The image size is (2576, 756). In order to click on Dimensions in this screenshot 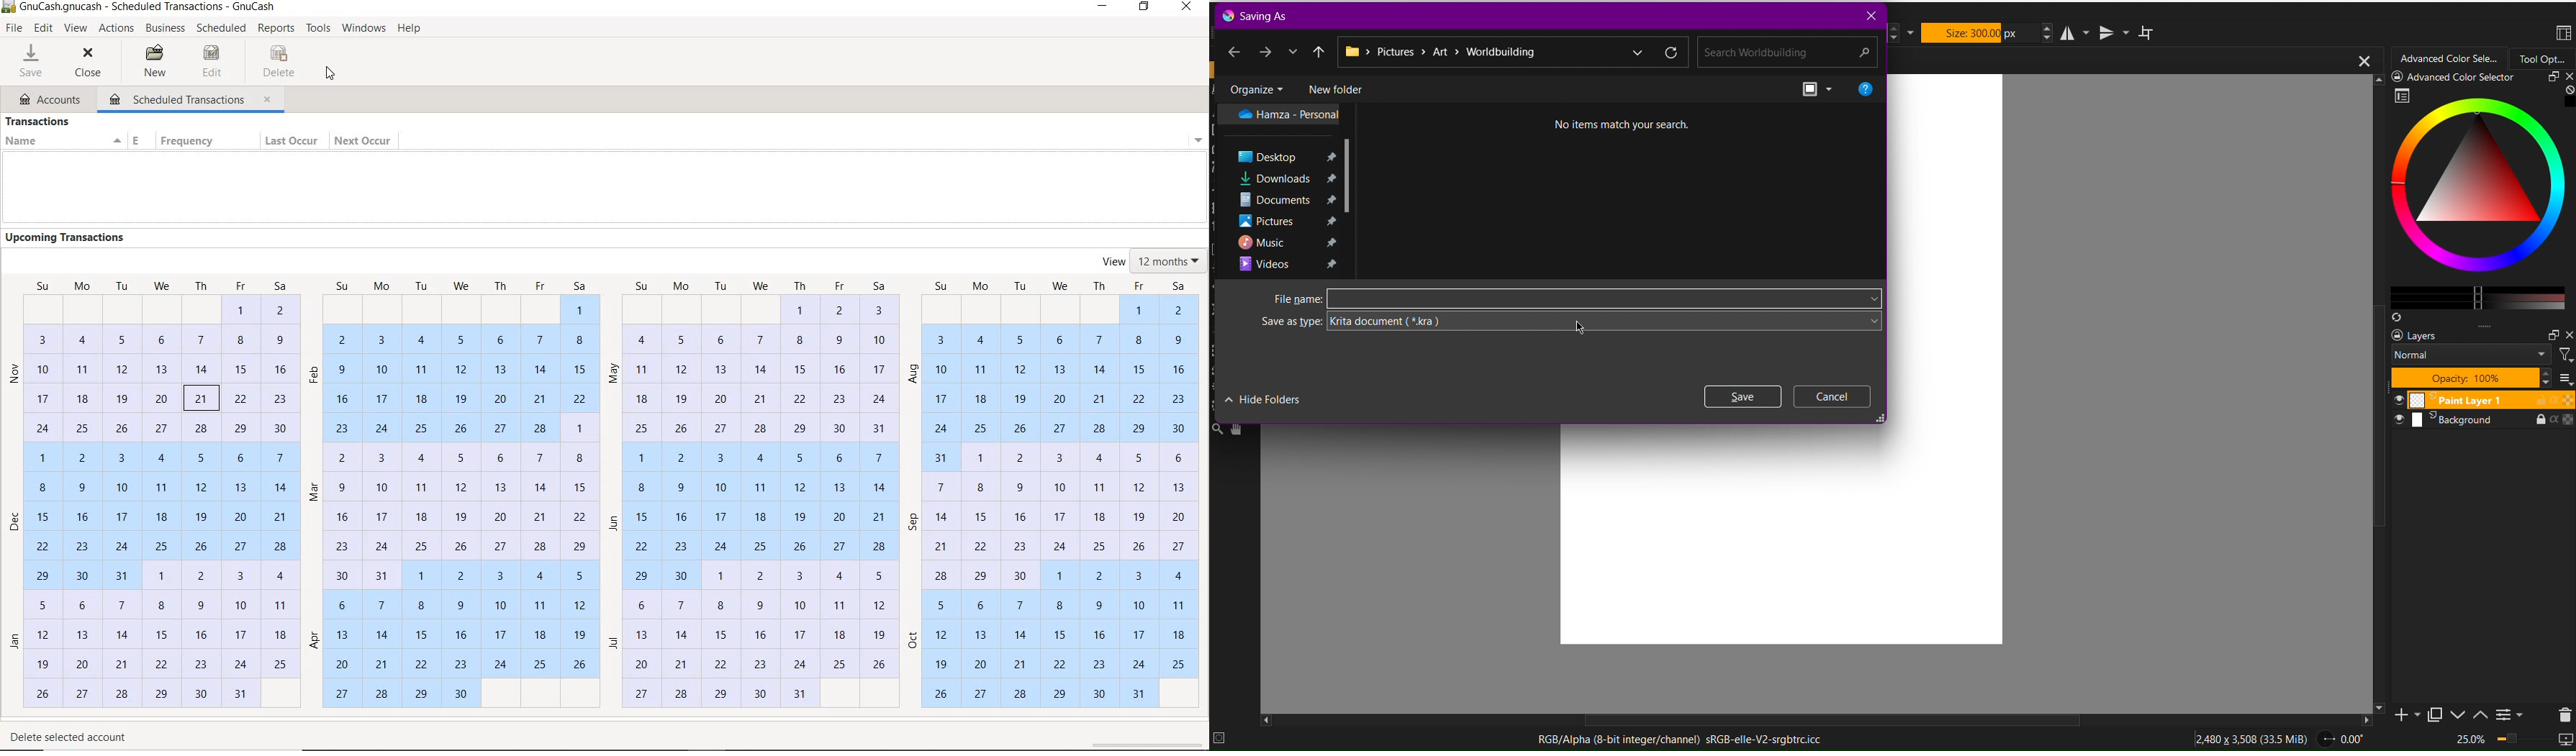, I will do `click(2254, 737)`.